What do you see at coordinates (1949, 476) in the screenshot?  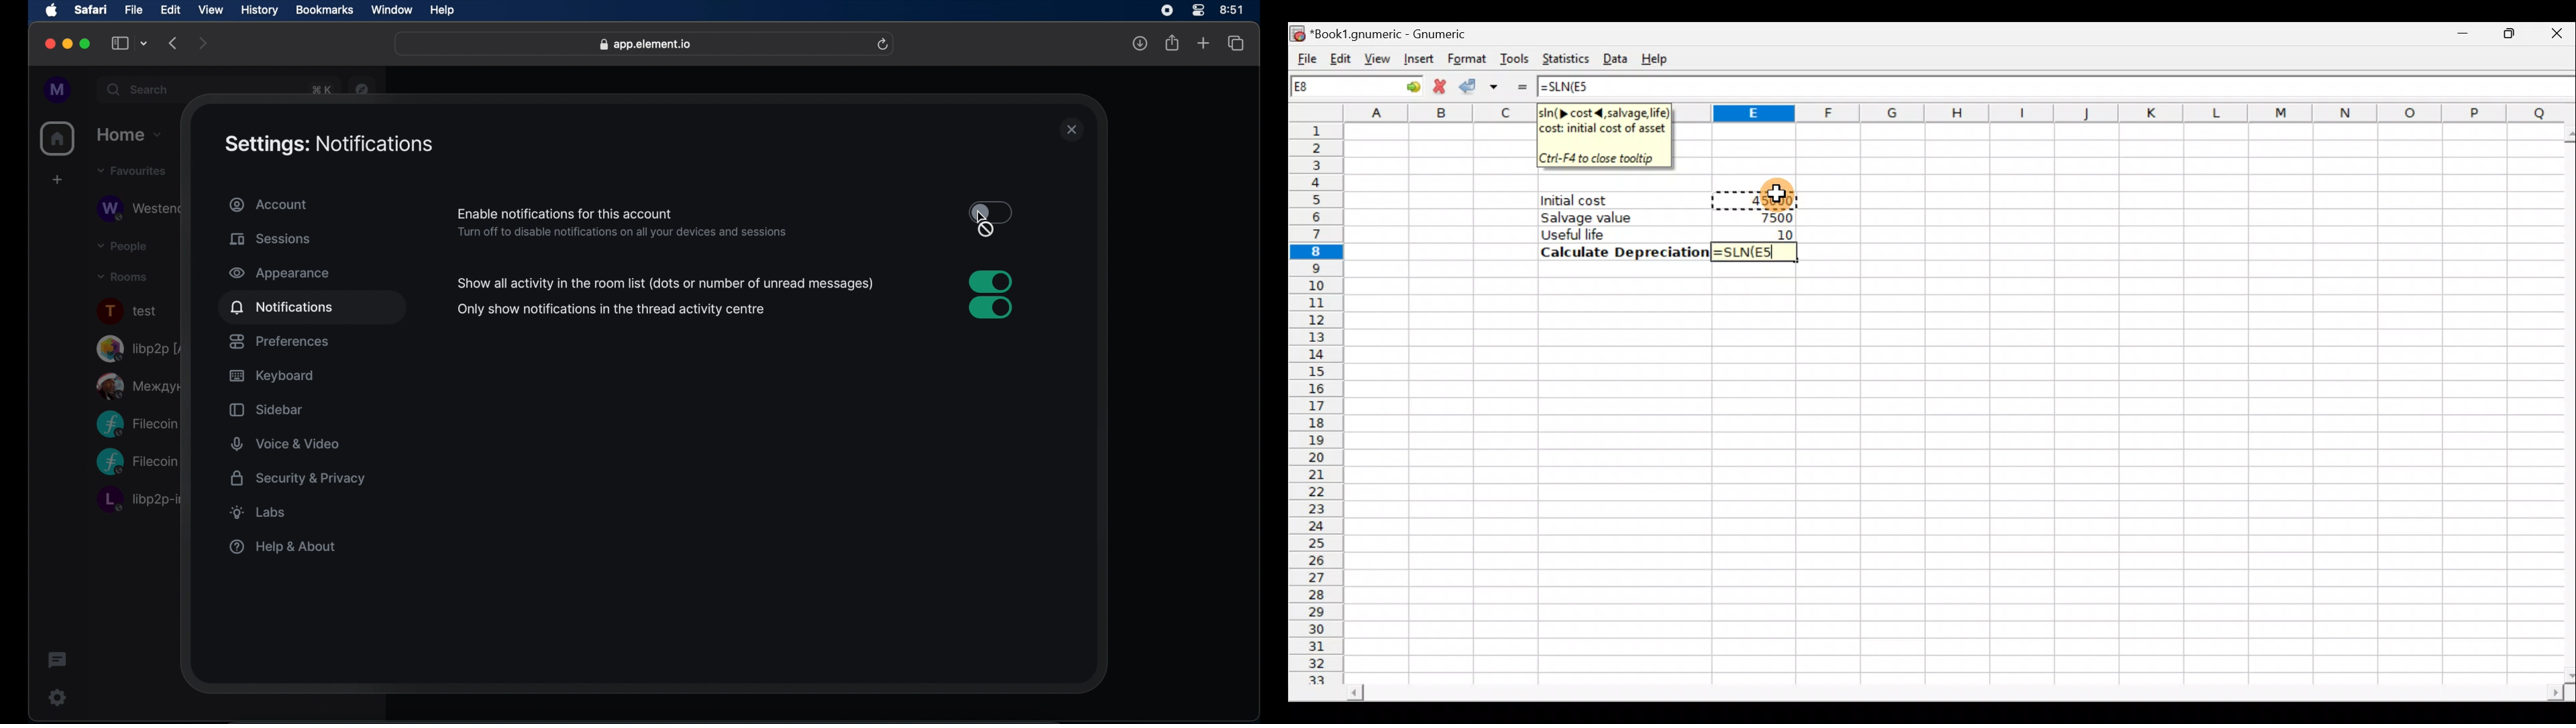 I see `Cells` at bounding box center [1949, 476].